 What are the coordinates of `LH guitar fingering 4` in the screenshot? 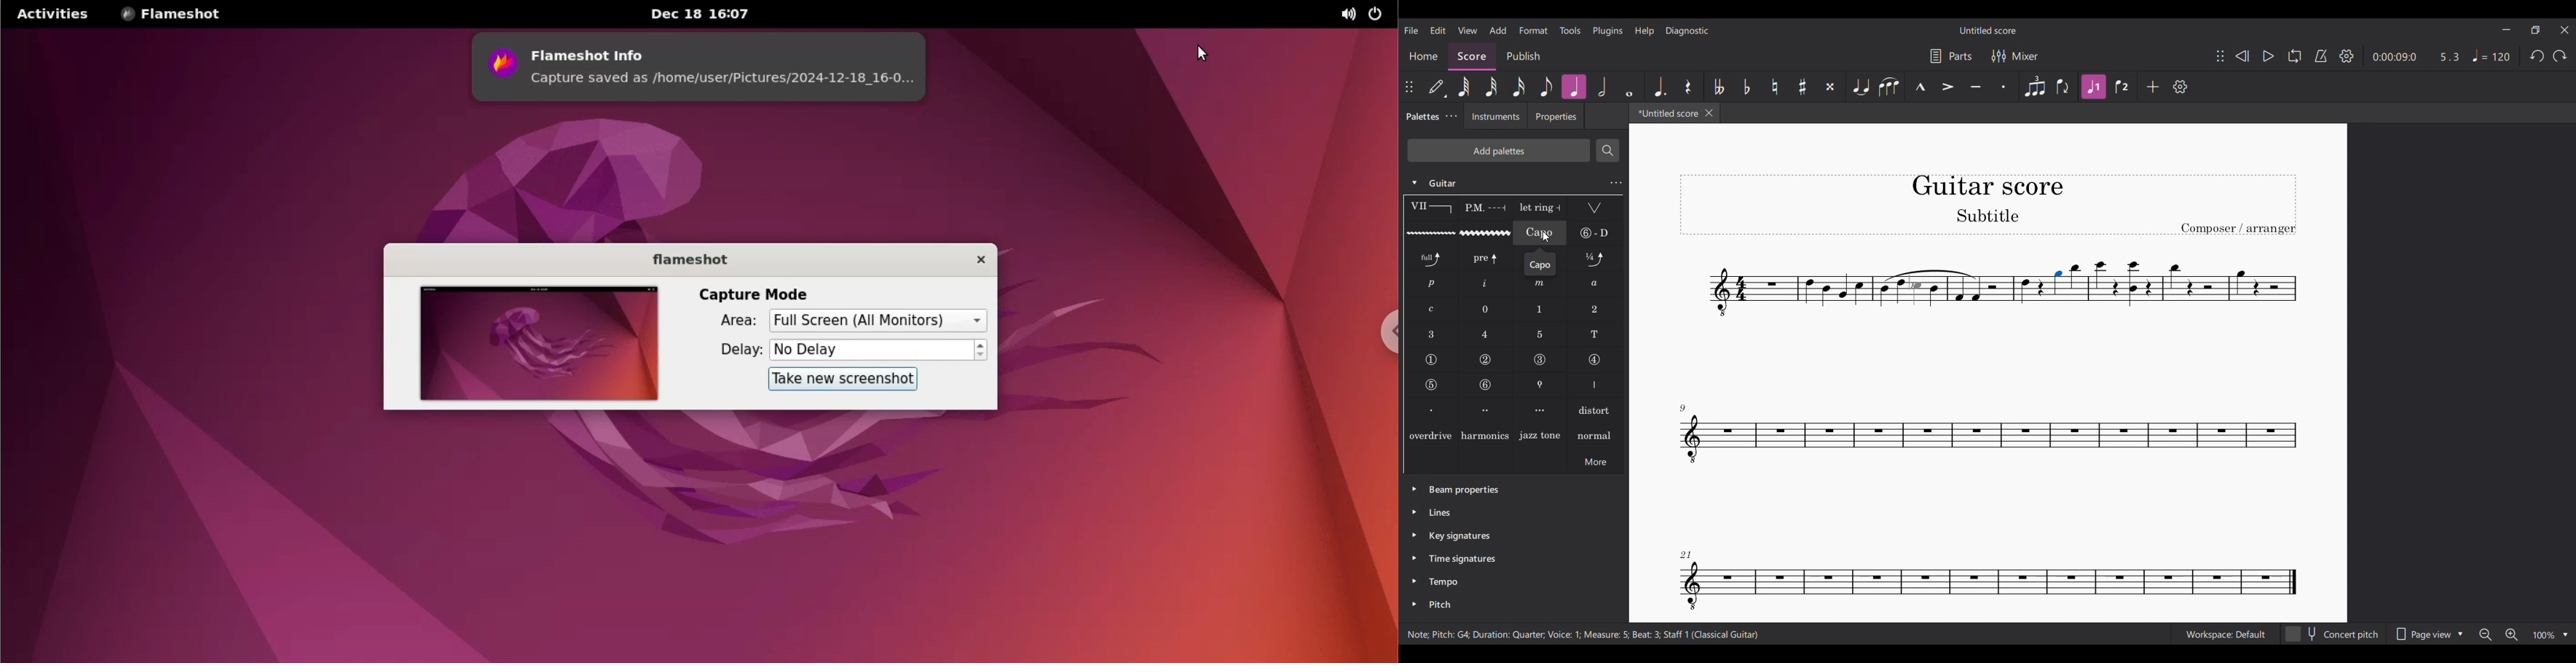 It's located at (1486, 334).